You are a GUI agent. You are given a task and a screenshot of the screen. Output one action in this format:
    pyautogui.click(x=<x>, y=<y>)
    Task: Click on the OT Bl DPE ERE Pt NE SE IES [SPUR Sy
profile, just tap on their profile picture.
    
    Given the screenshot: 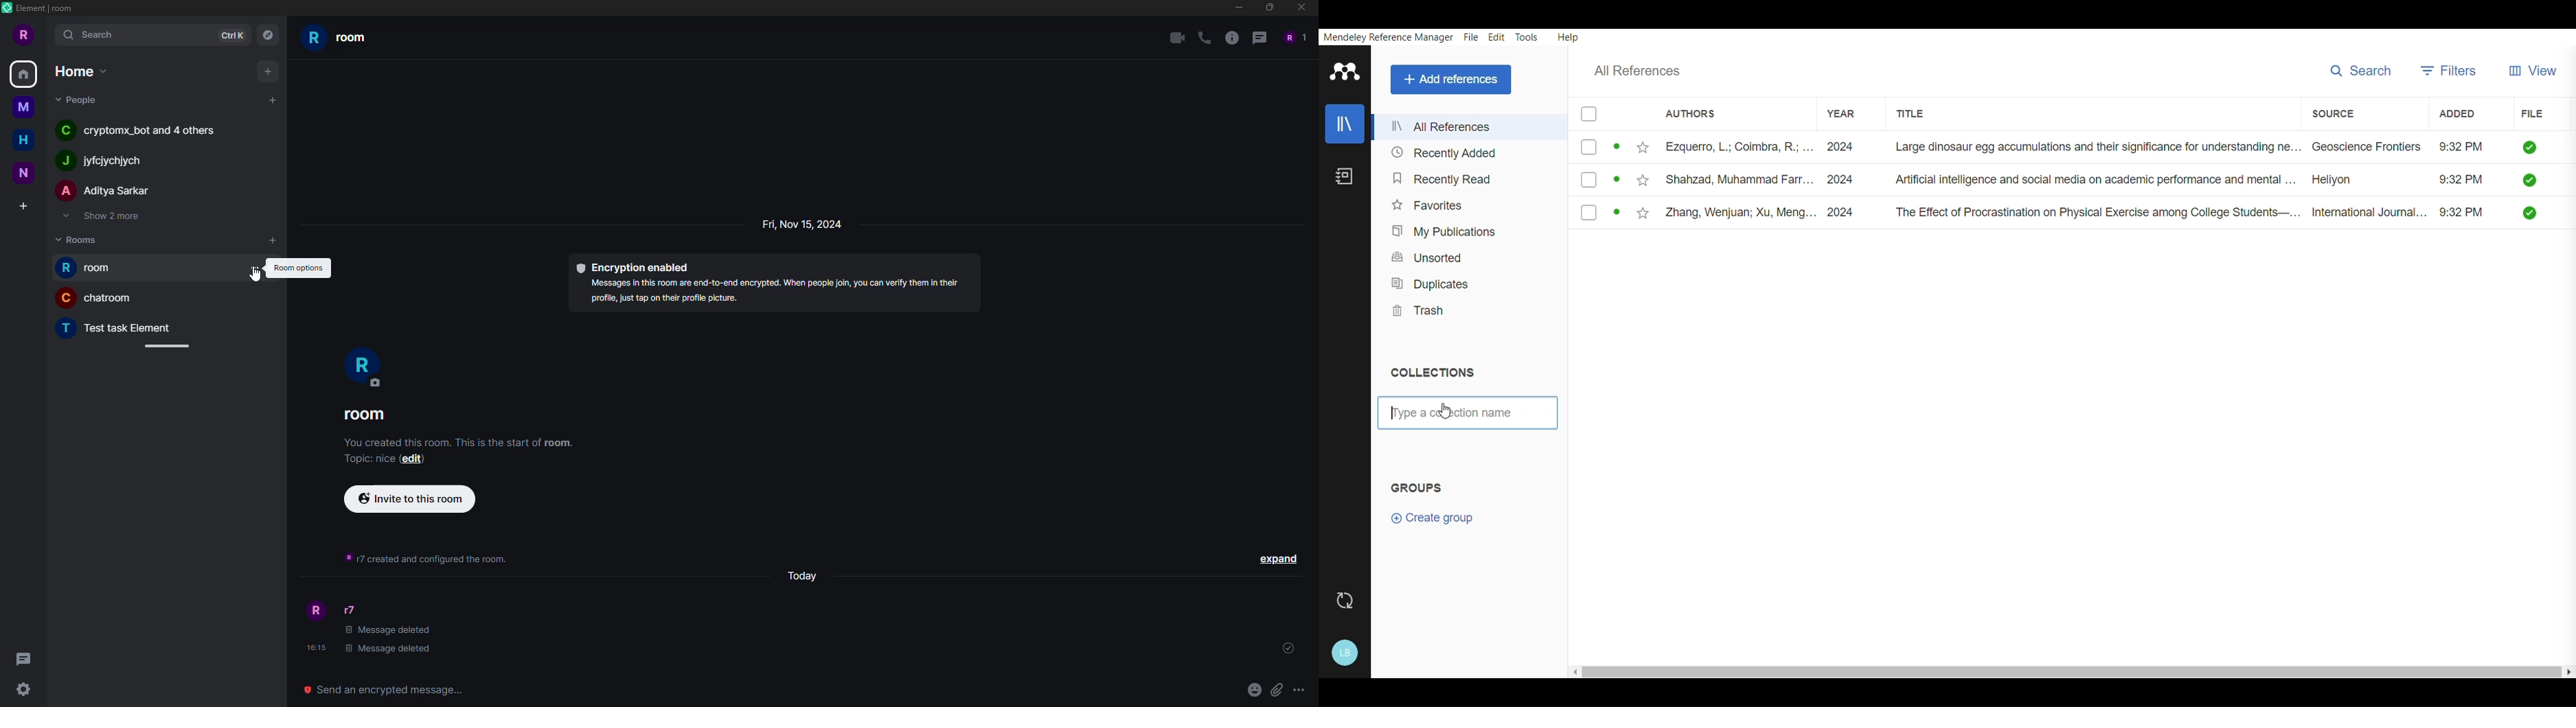 What is the action you would take?
    pyautogui.click(x=769, y=295)
    